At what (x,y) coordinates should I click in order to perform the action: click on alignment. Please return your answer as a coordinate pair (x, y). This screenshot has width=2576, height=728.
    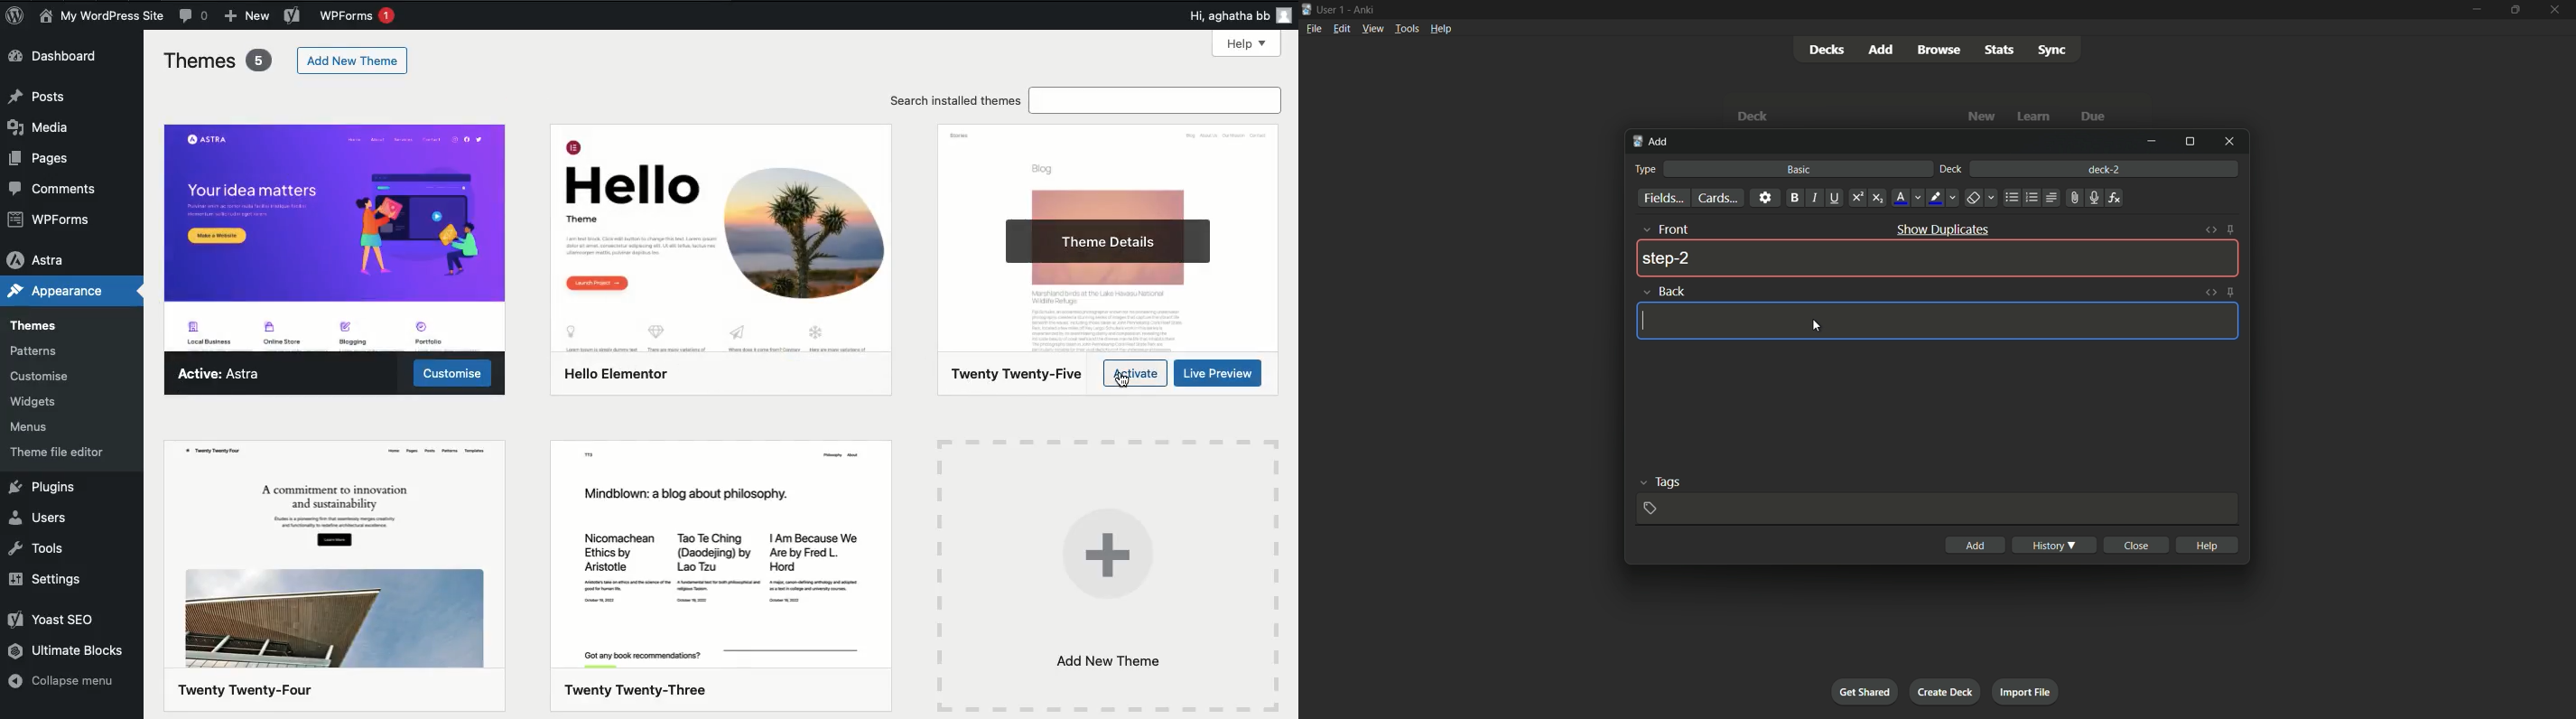
    Looking at the image, I should click on (2052, 197).